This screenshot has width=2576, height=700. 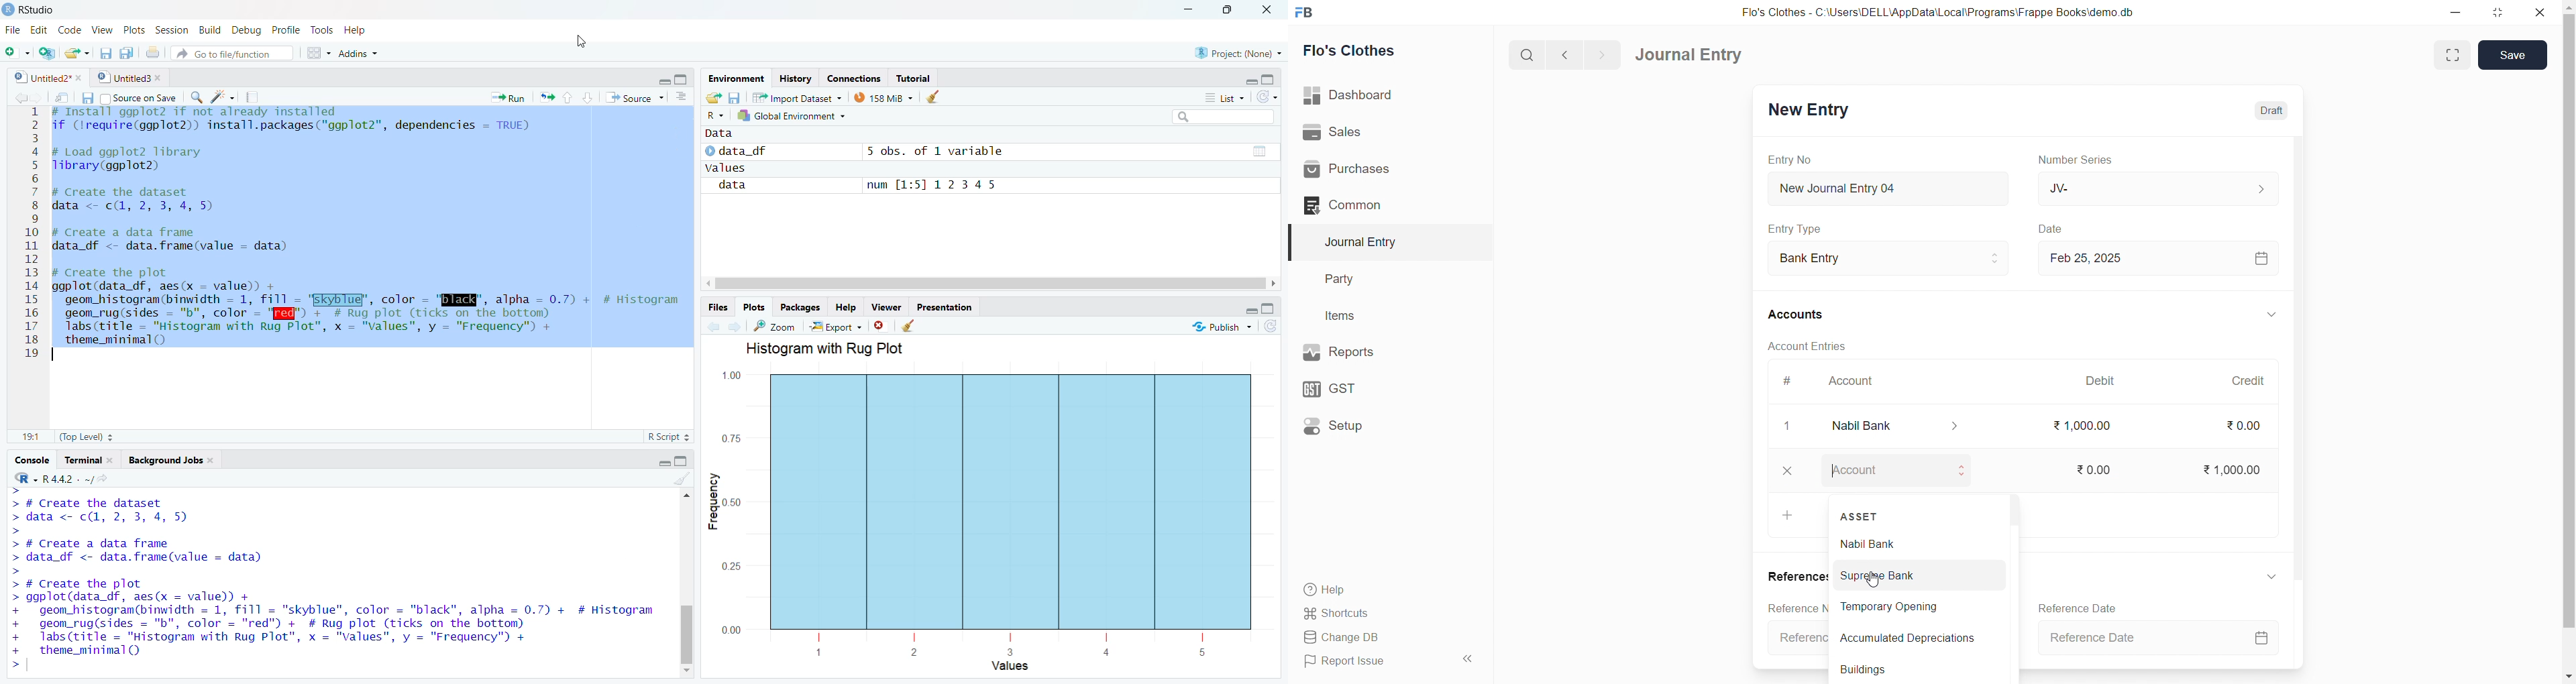 What do you see at coordinates (2059, 229) in the screenshot?
I see `Date` at bounding box center [2059, 229].